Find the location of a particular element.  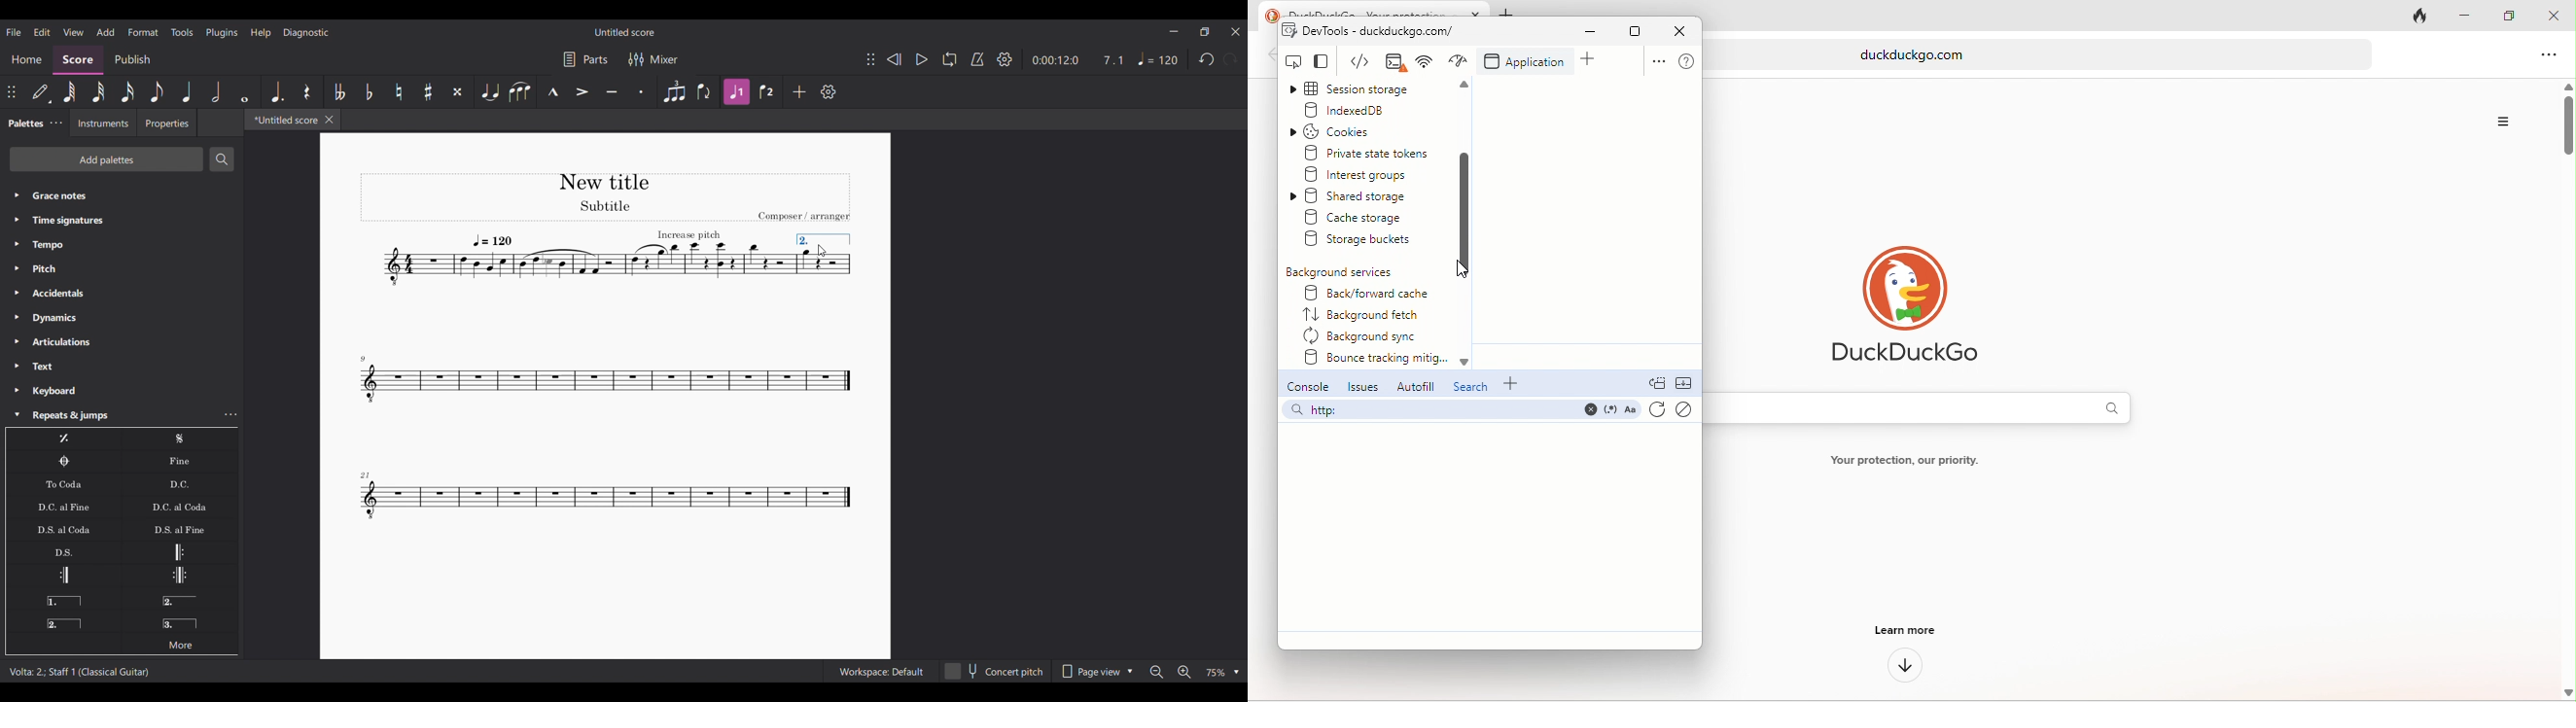

Minimize is located at coordinates (1175, 31).